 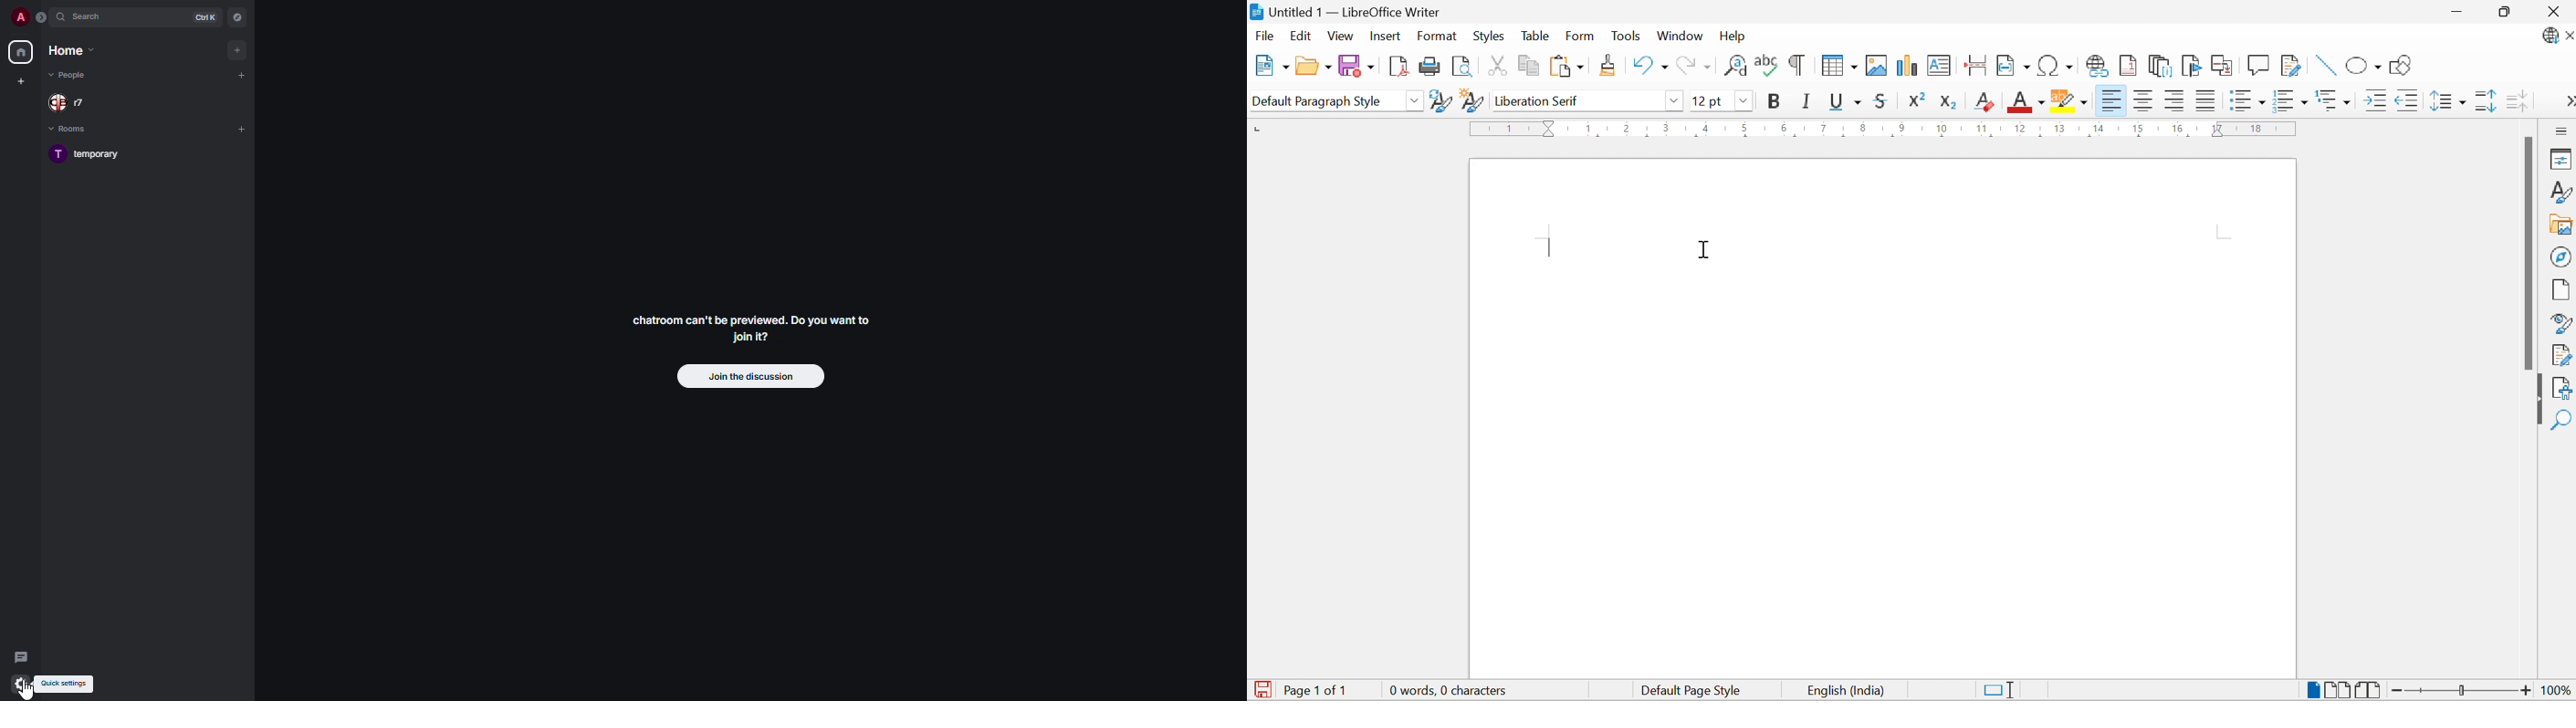 What do you see at coordinates (1320, 691) in the screenshot?
I see `Page 1 of 1` at bounding box center [1320, 691].